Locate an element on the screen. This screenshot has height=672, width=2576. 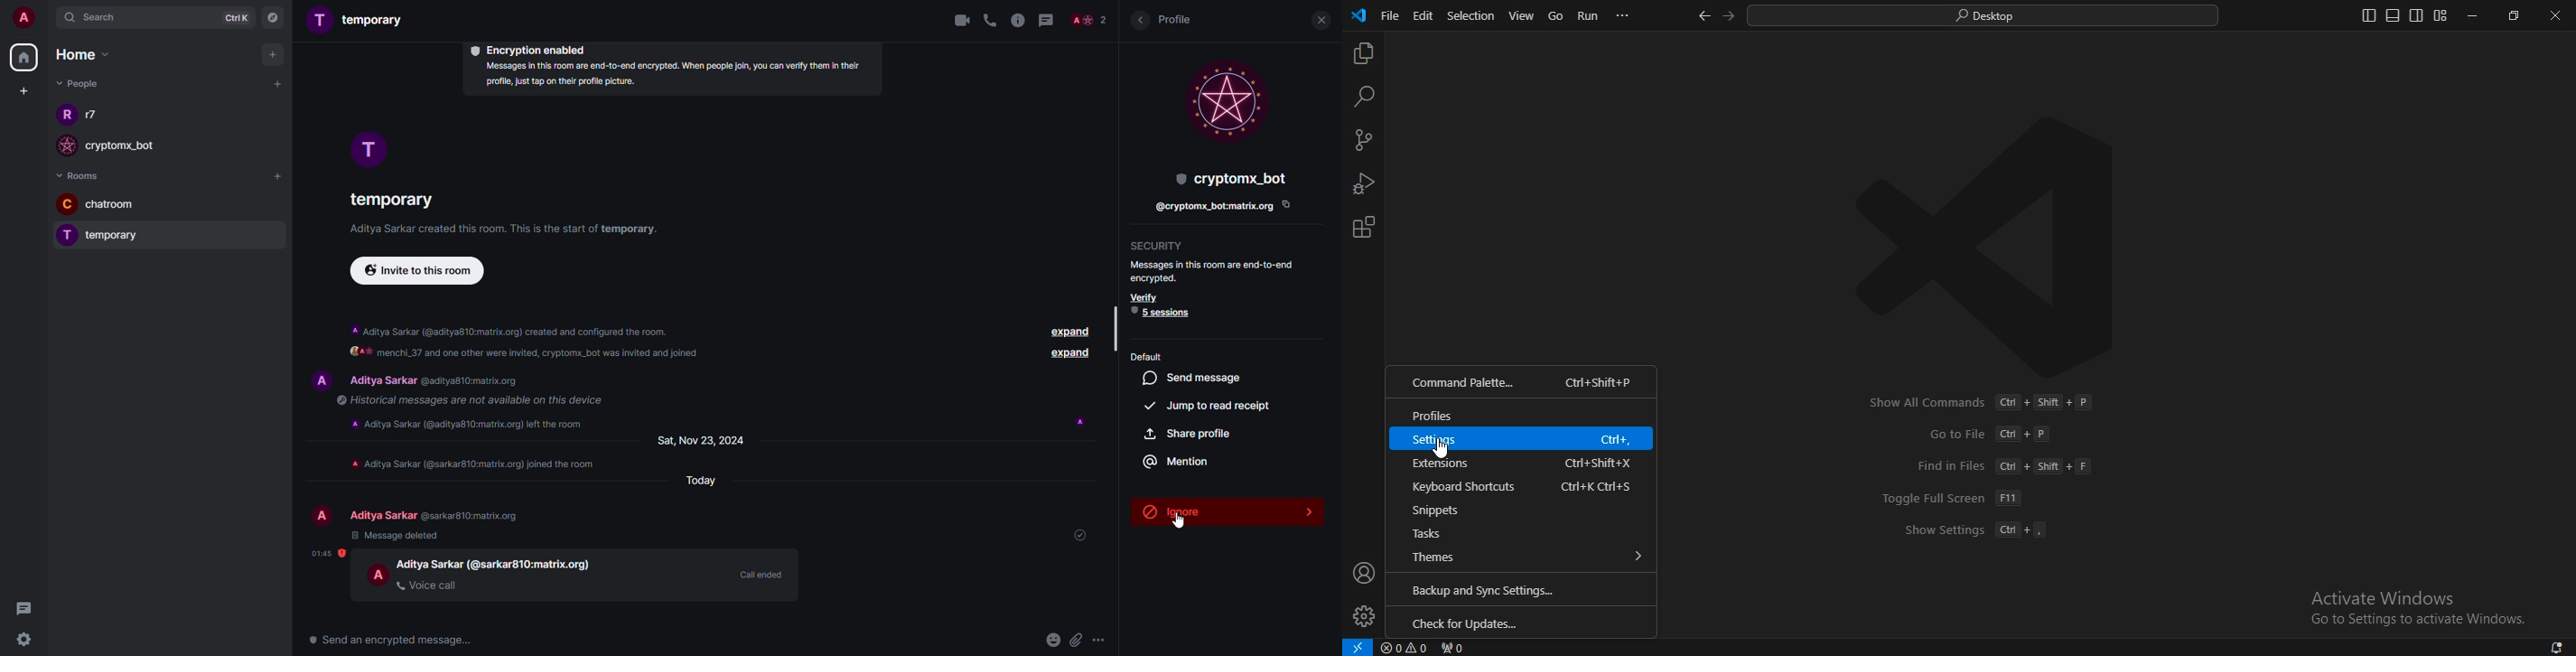
people is located at coordinates (439, 381).